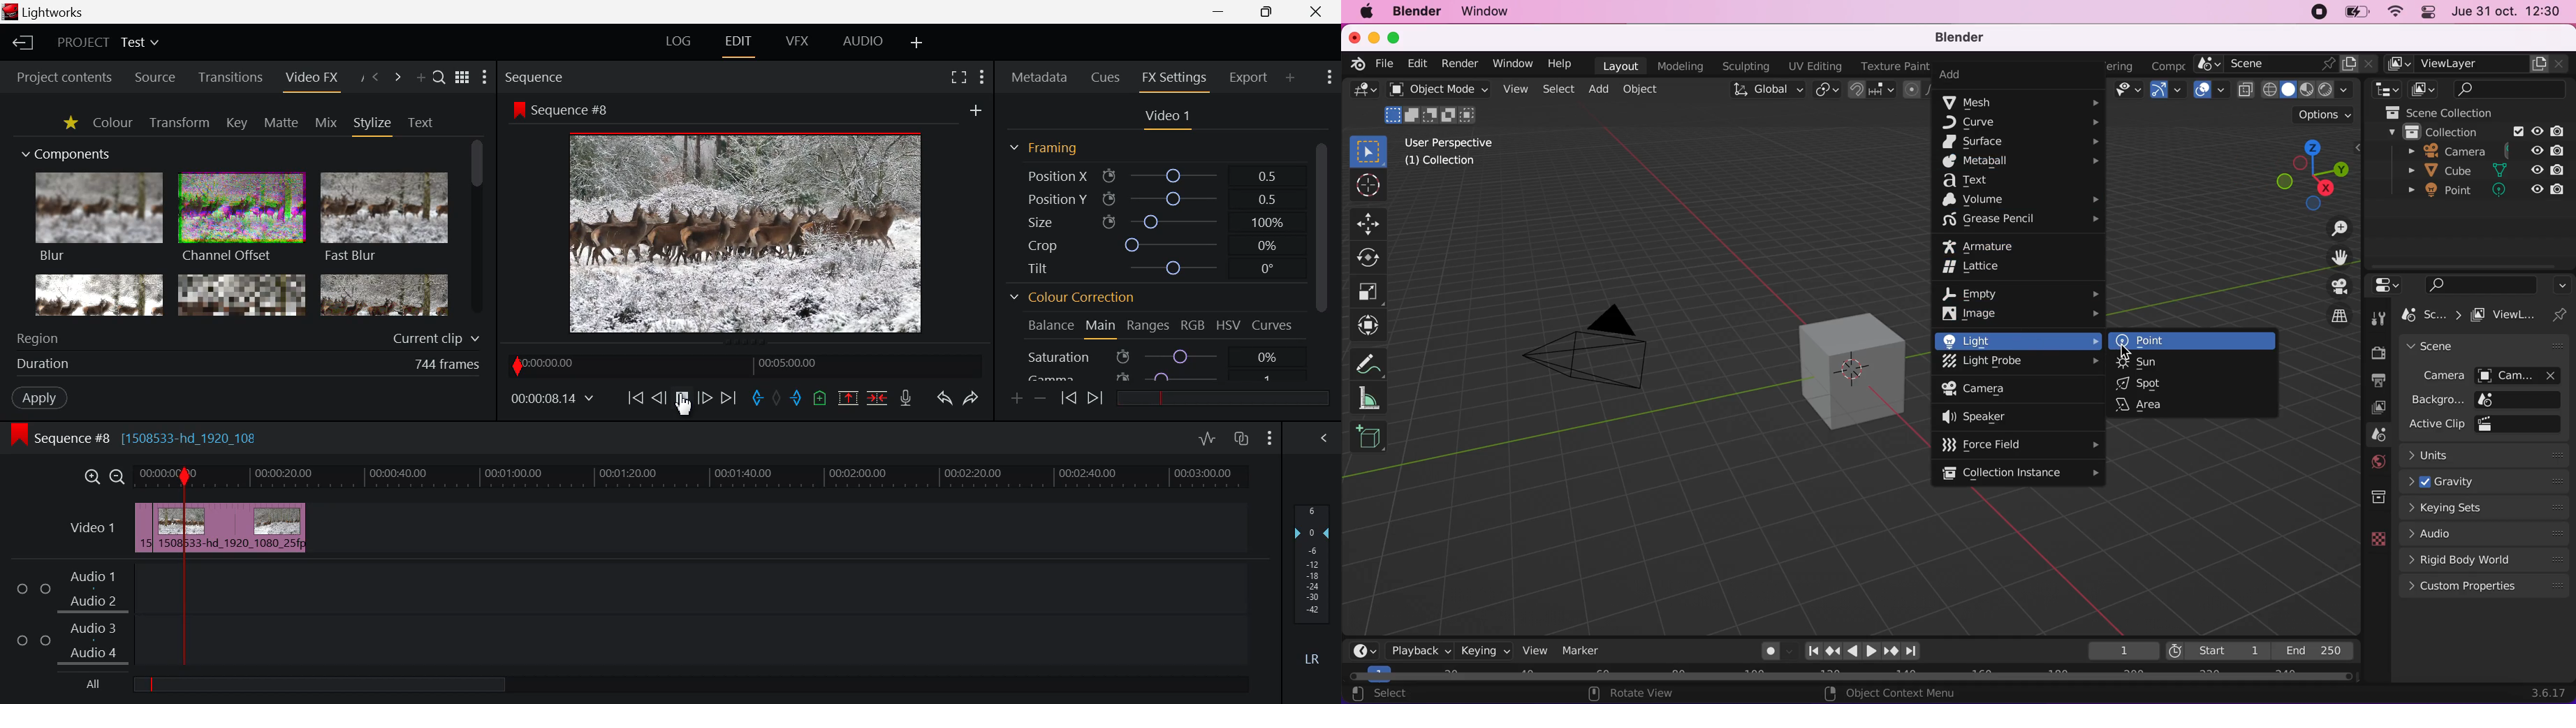 This screenshot has width=2576, height=728. Describe the element at coordinates (2125, 66) in the screenshot. I see `rendering` at that location.